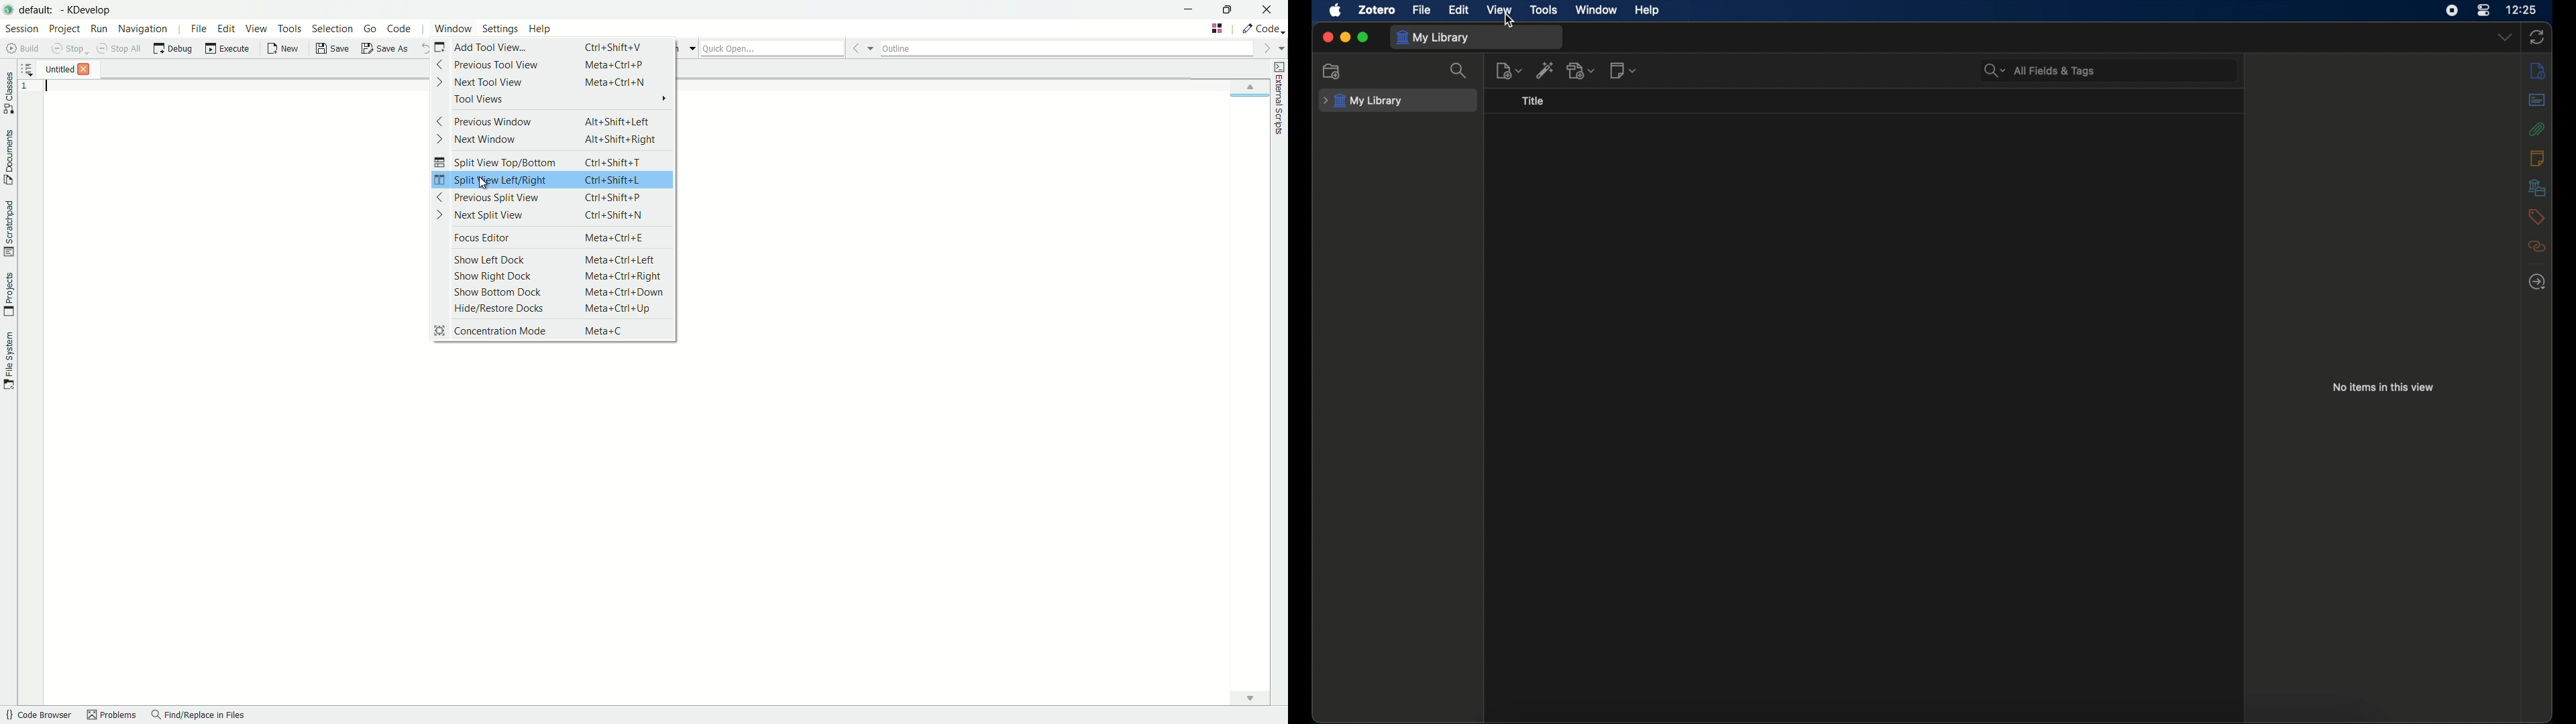 The height and width of the screenshot is (728, 2576). Describe the element at coordinates (23, 48) in the screenshot. I see `build` at that location.